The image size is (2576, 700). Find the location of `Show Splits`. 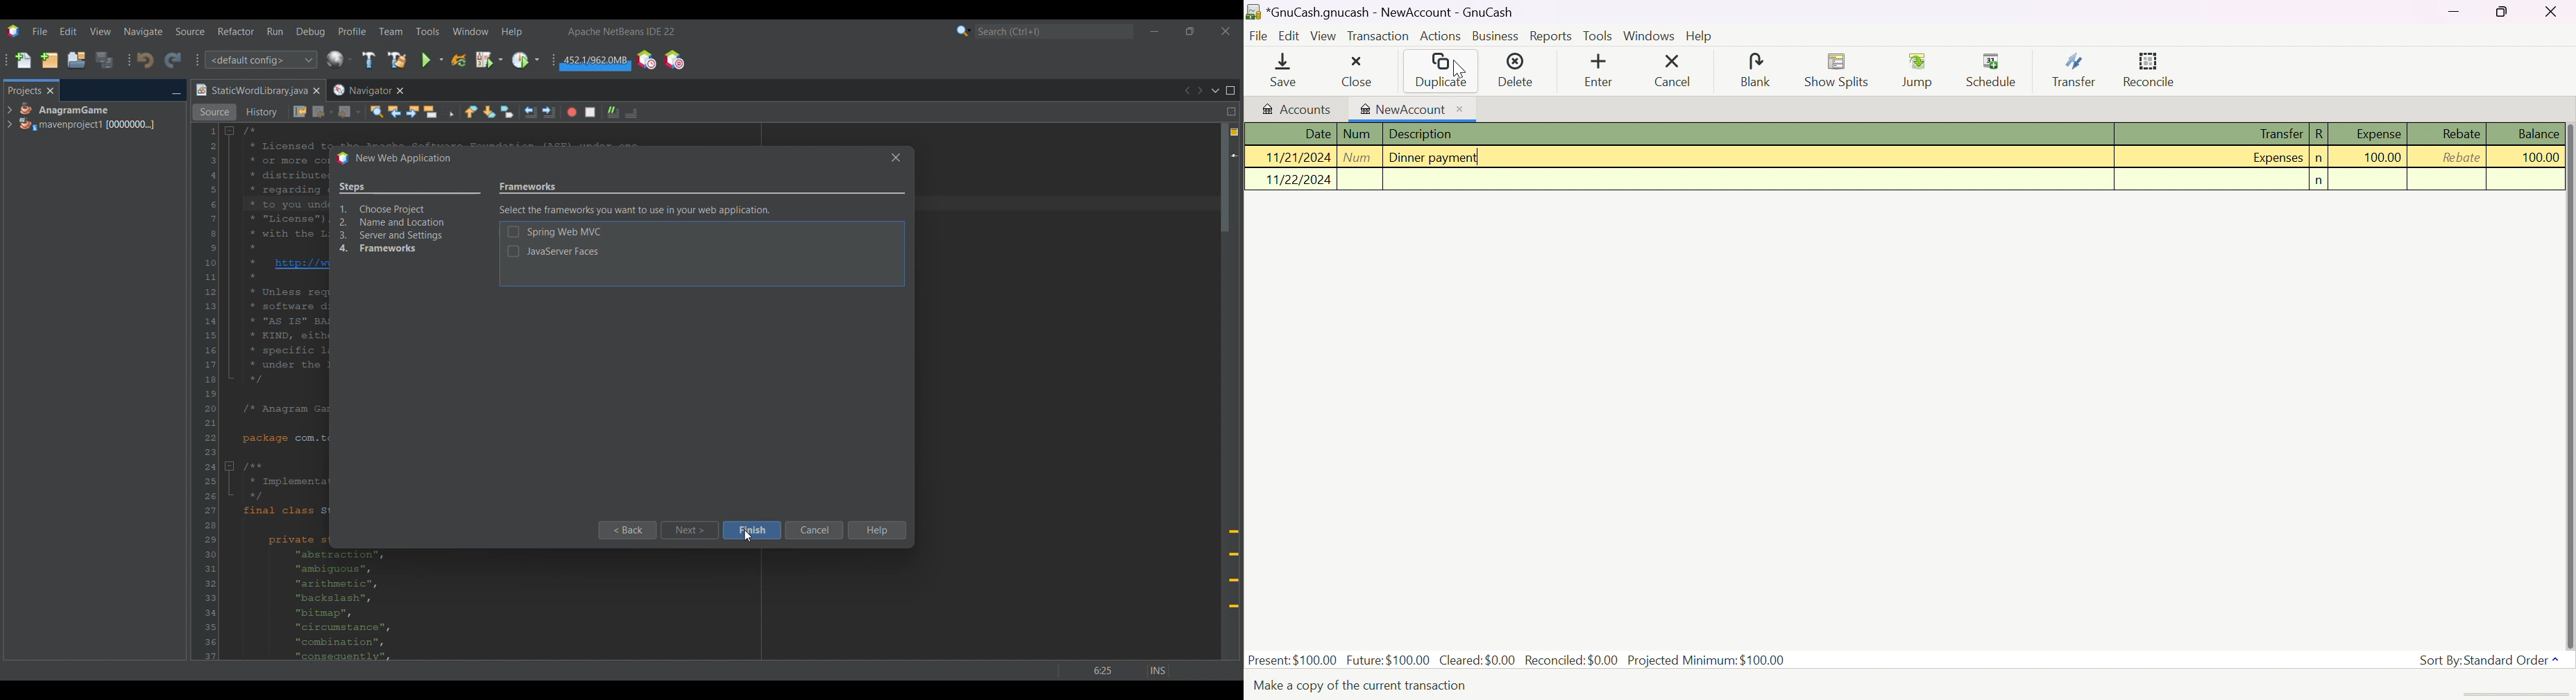

Show Splits is located at coordinates (1834, 72).